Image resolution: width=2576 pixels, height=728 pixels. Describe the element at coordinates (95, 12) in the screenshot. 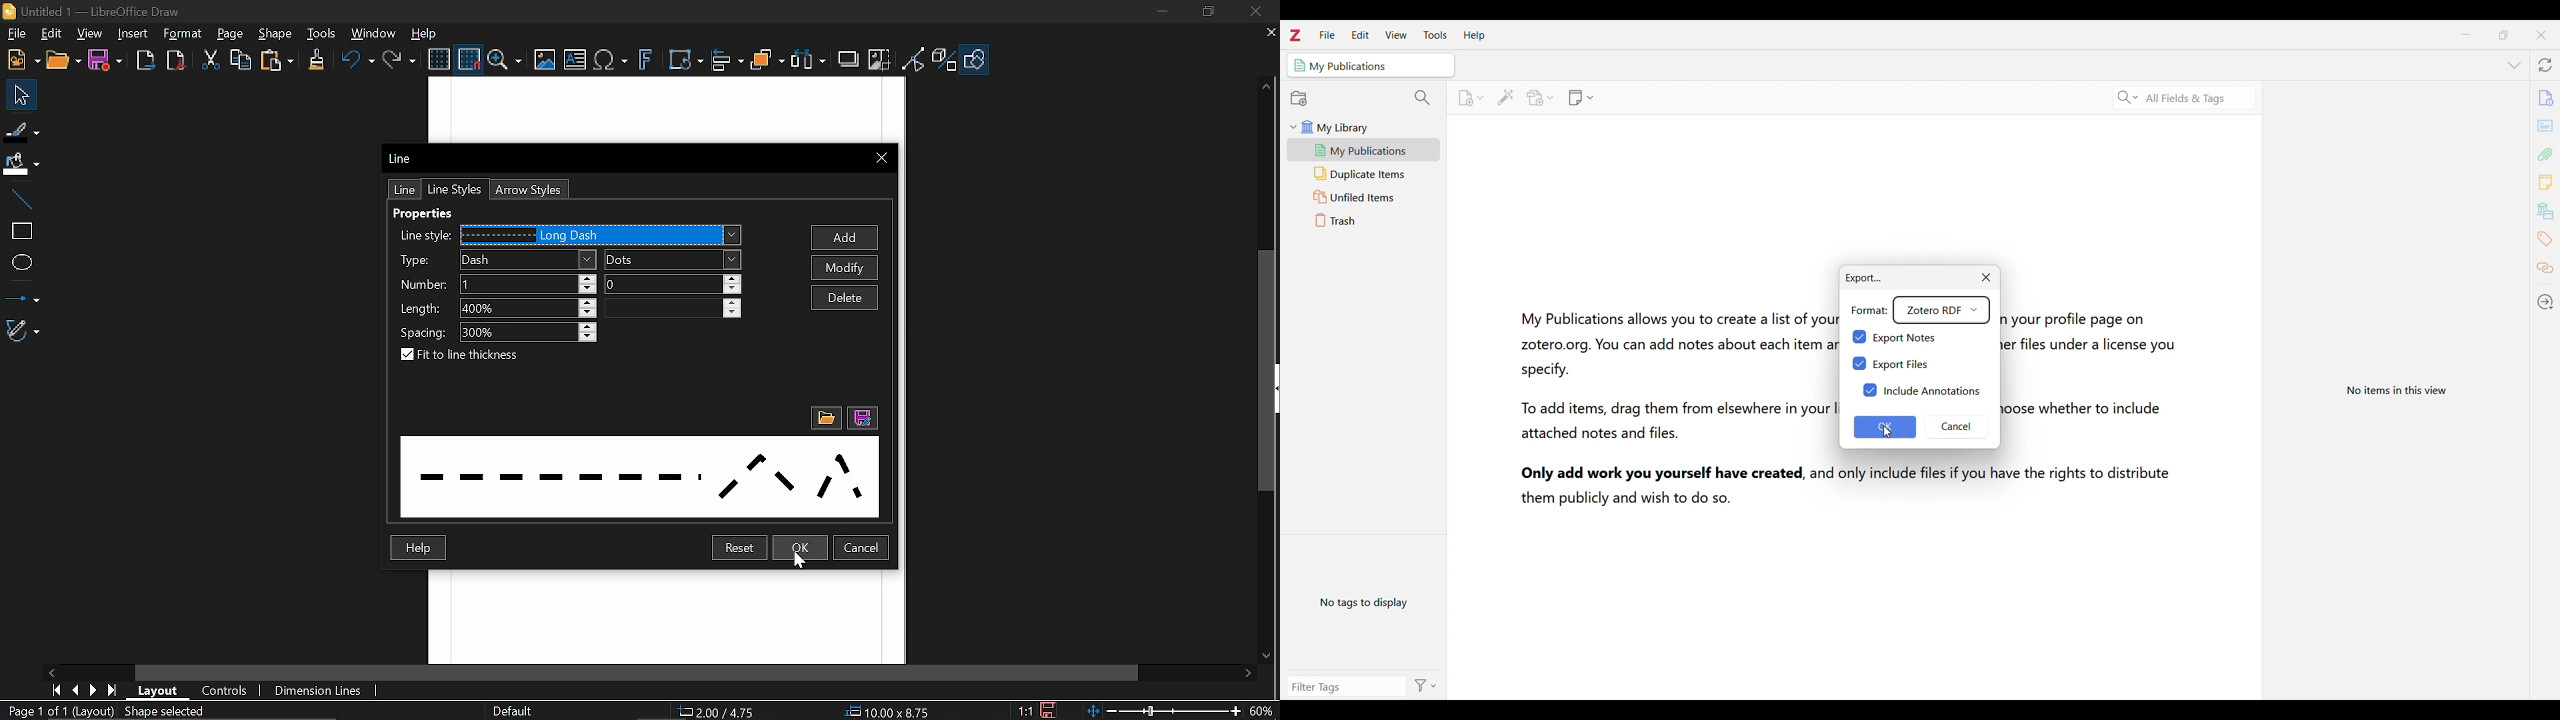

I see `Current window` at that location.